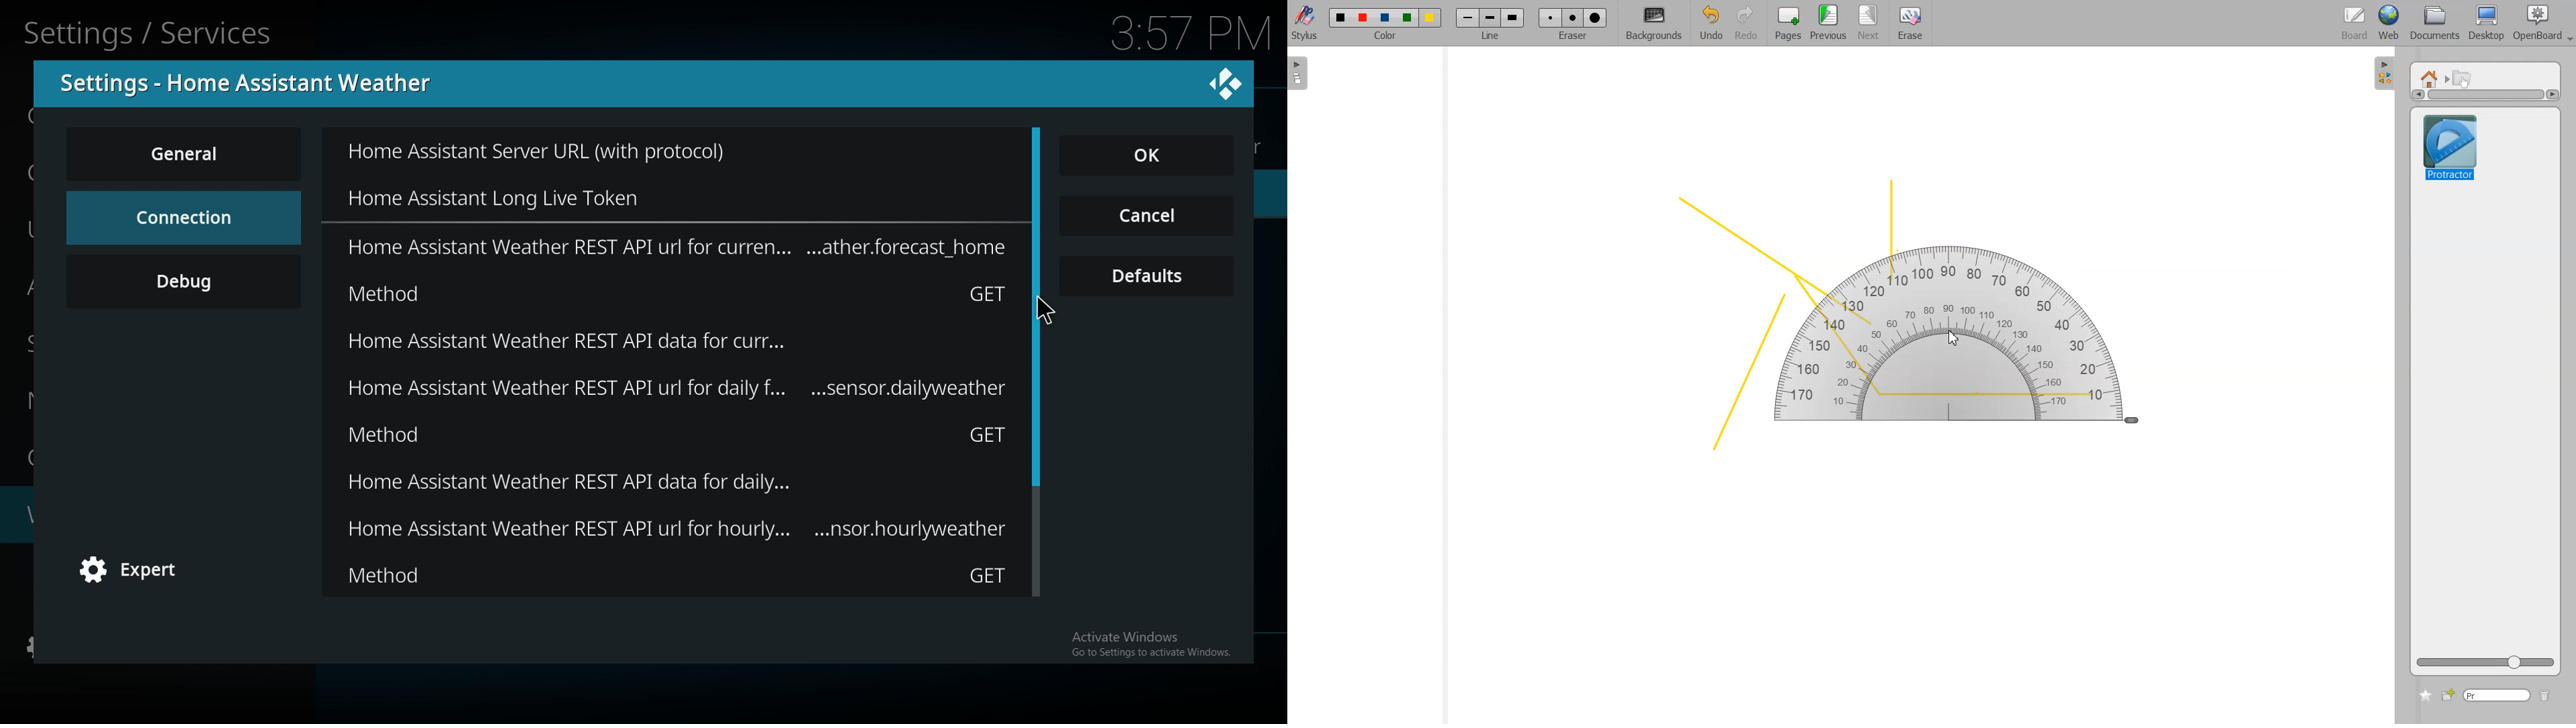 This screenshot has height=728, width=2576. Describe the element at coordinates (152, 31) in the screenshot. I see `Settings/Services` at that location.